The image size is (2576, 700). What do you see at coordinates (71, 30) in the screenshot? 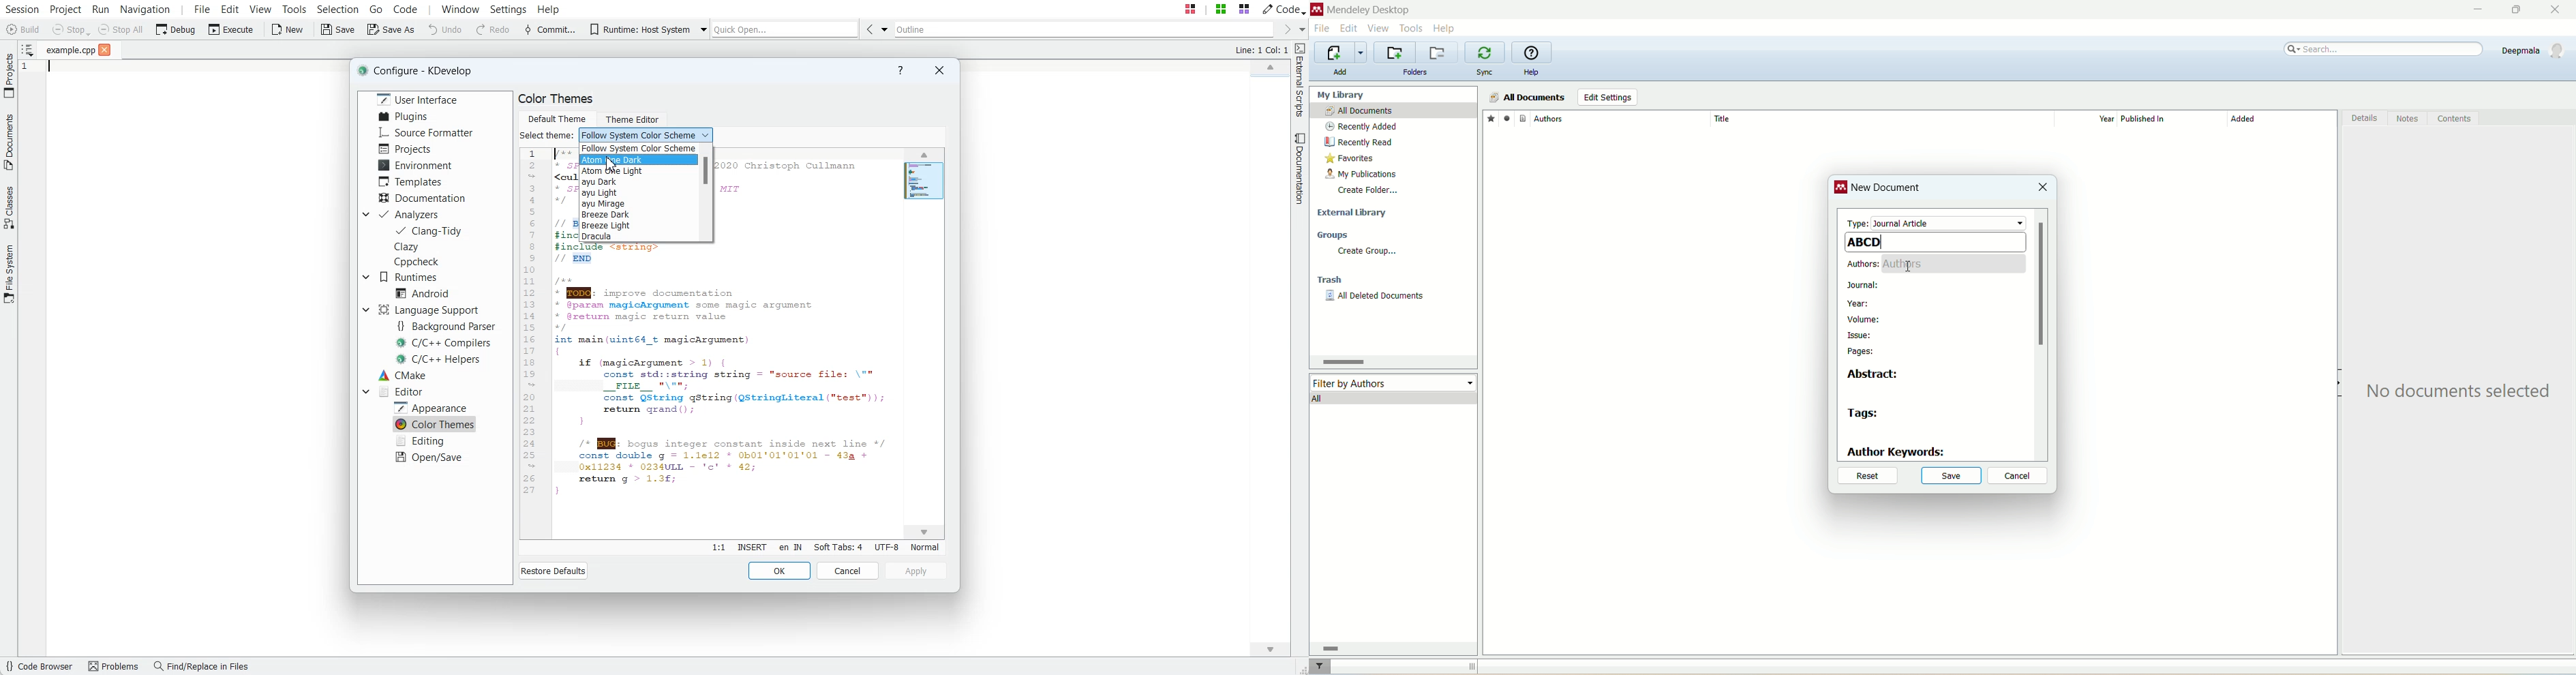
I see `Stop` at bounding box center [71, 30].